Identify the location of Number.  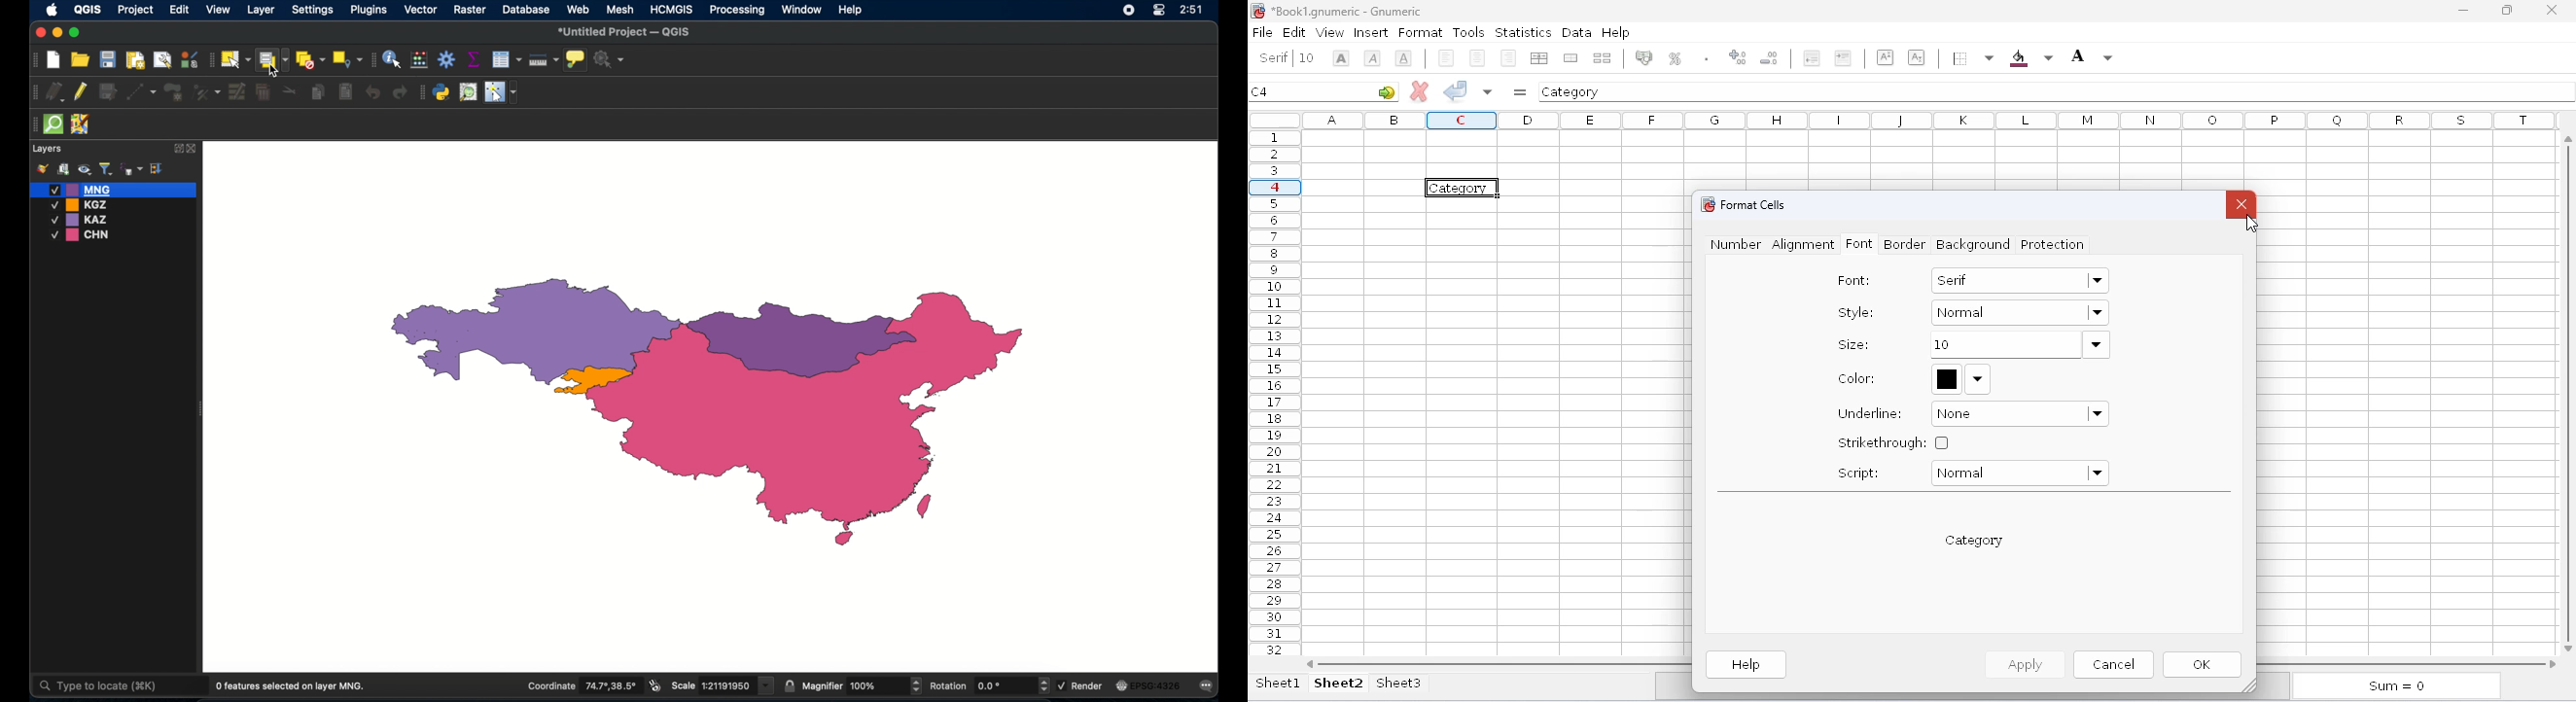
(1732, 245).